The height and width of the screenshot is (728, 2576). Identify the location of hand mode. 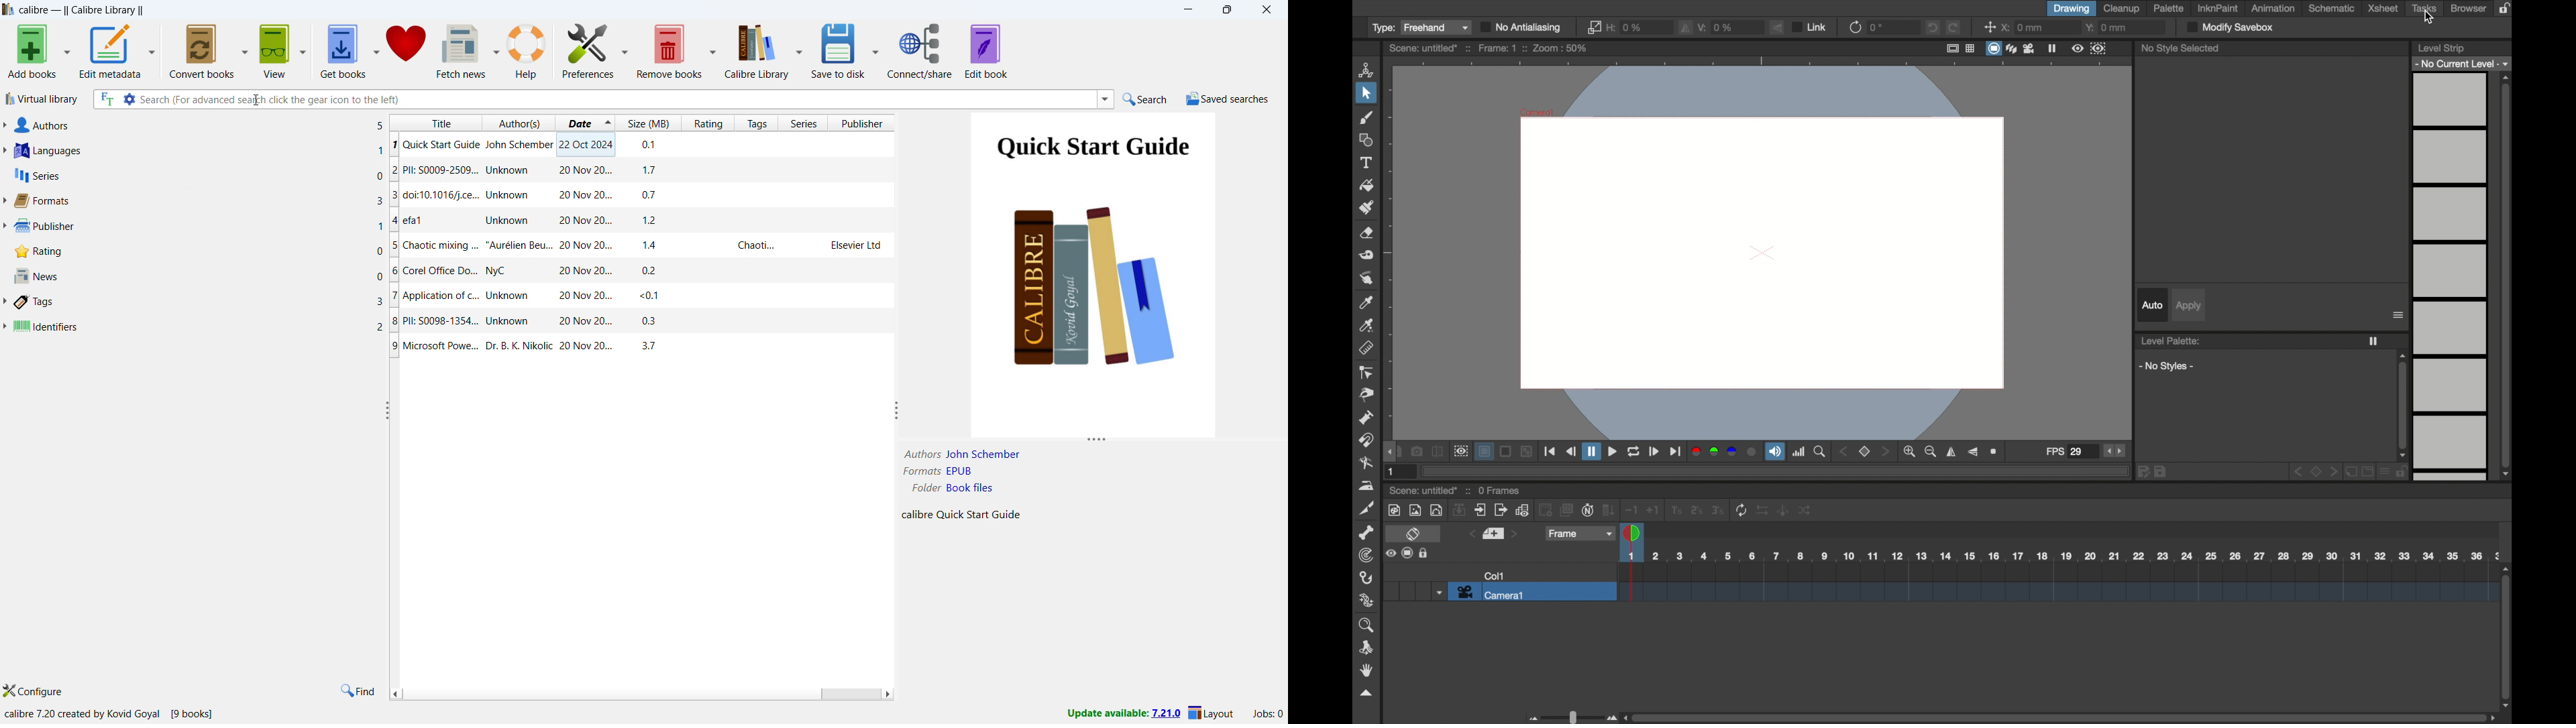
(1364, 670).